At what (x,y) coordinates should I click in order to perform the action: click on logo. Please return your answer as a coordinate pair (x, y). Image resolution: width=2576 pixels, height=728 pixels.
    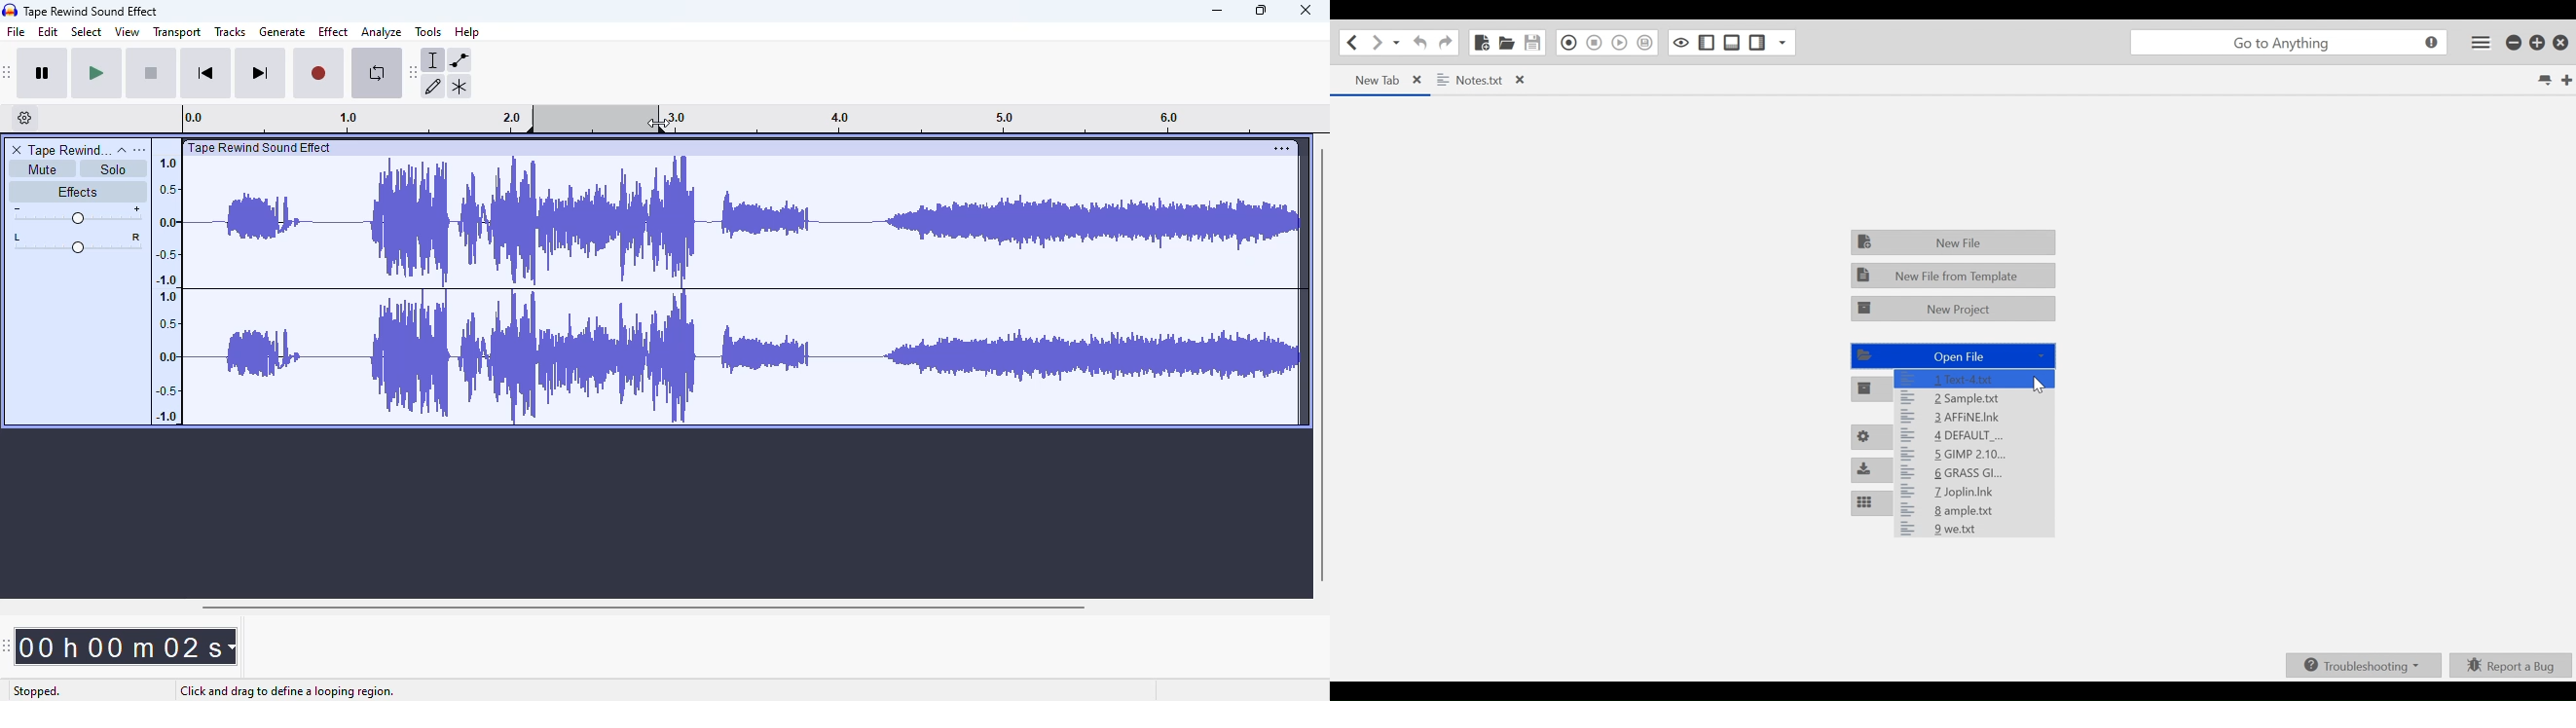
    Looking at the image, I should click on (10, 9).